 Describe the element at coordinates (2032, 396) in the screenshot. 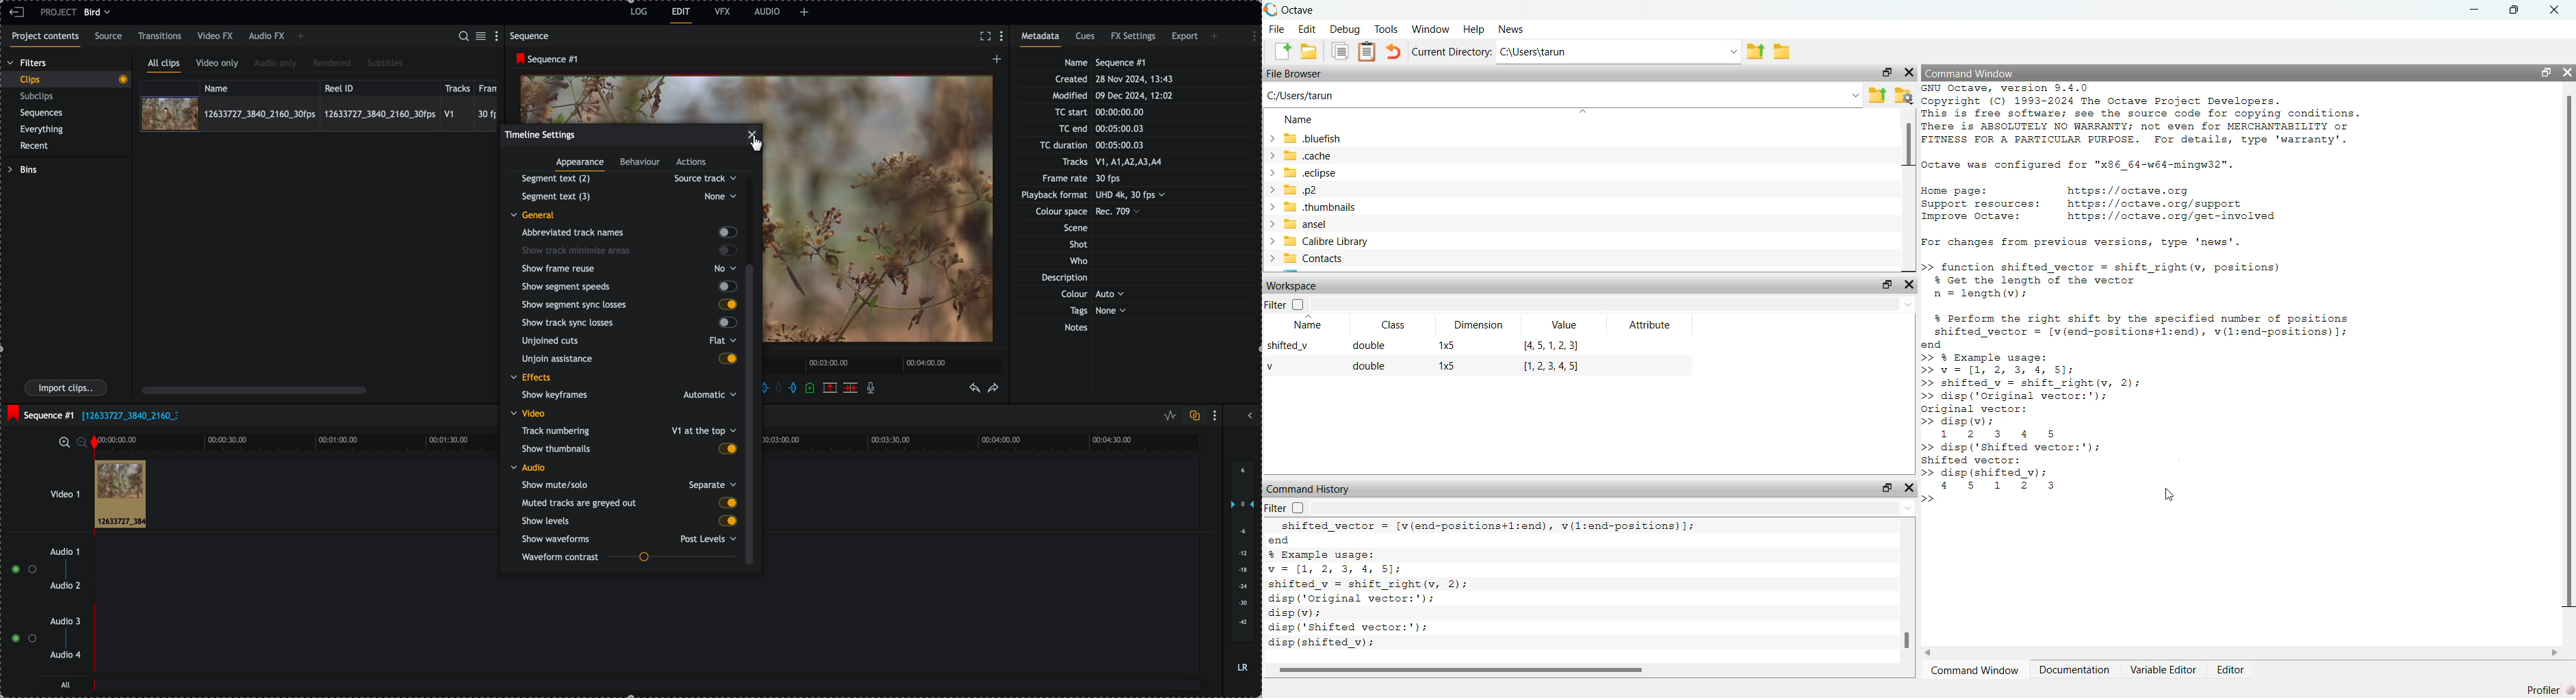

I see `code for example usage` at that location.